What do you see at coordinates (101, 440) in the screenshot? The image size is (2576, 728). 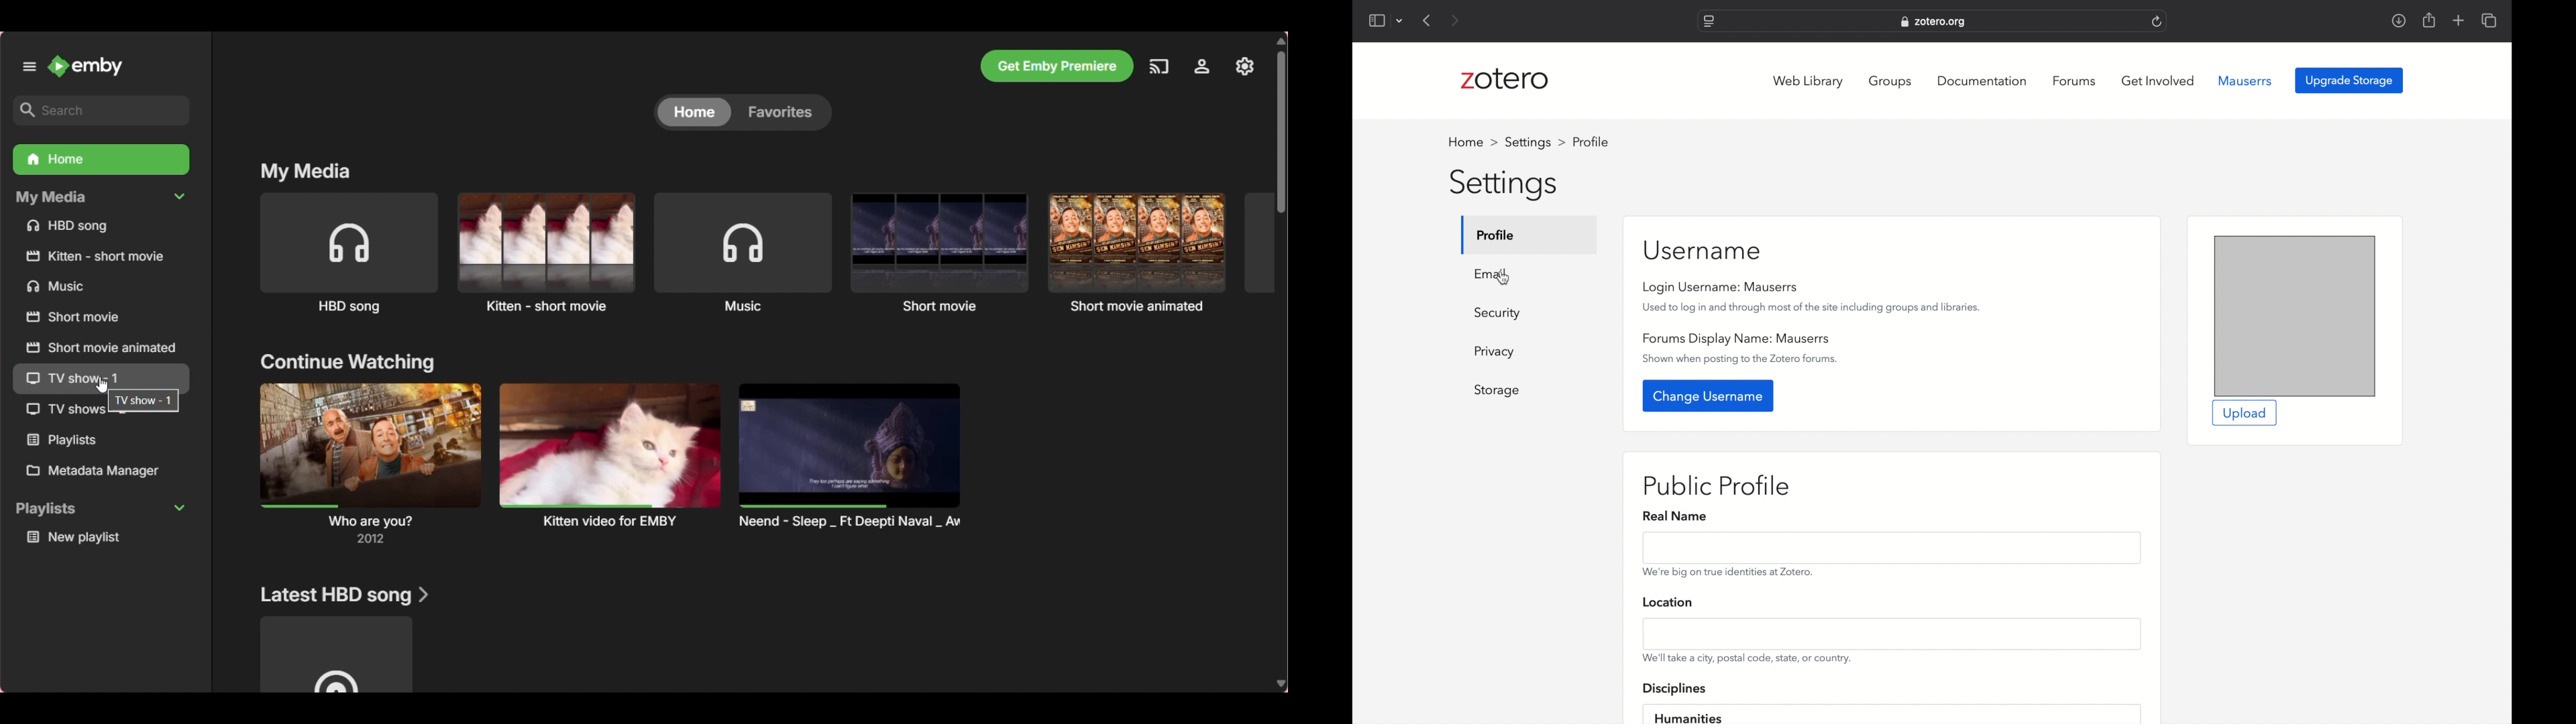 I see `Playlists` at bounding box center [101, 440].